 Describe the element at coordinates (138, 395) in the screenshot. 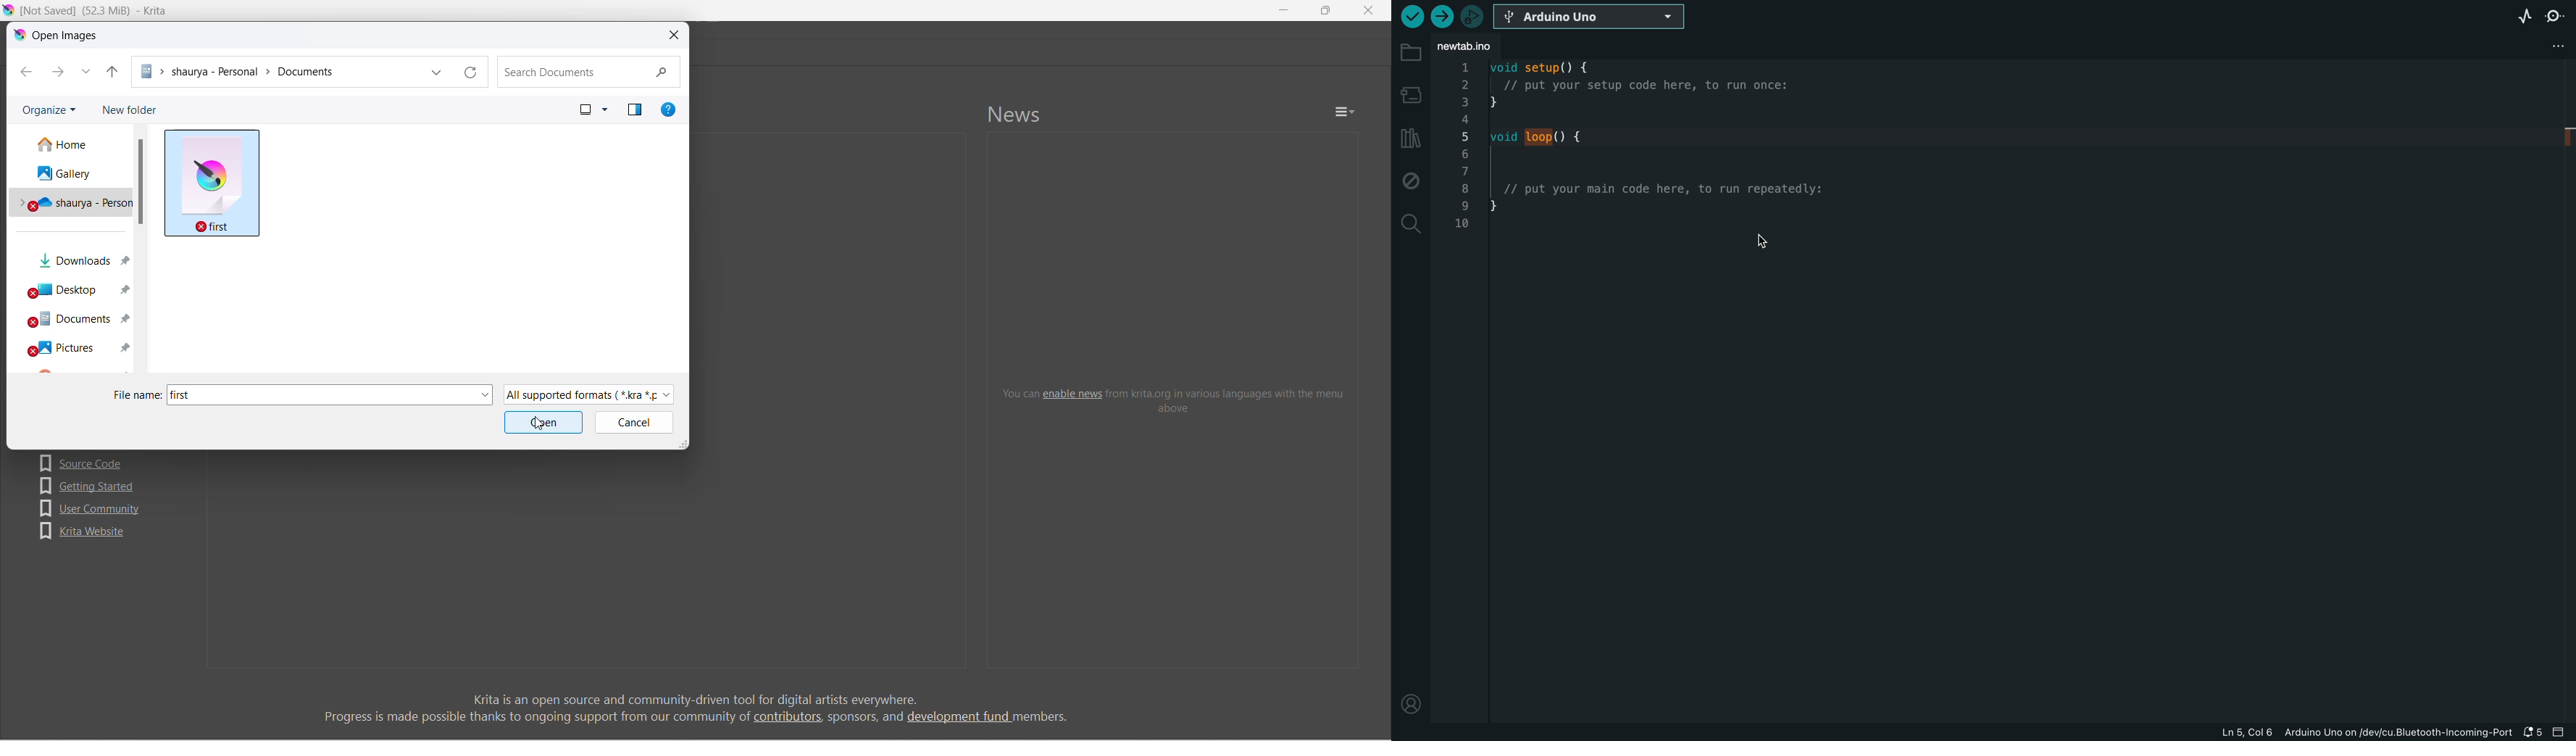

I see `file name` at that location.